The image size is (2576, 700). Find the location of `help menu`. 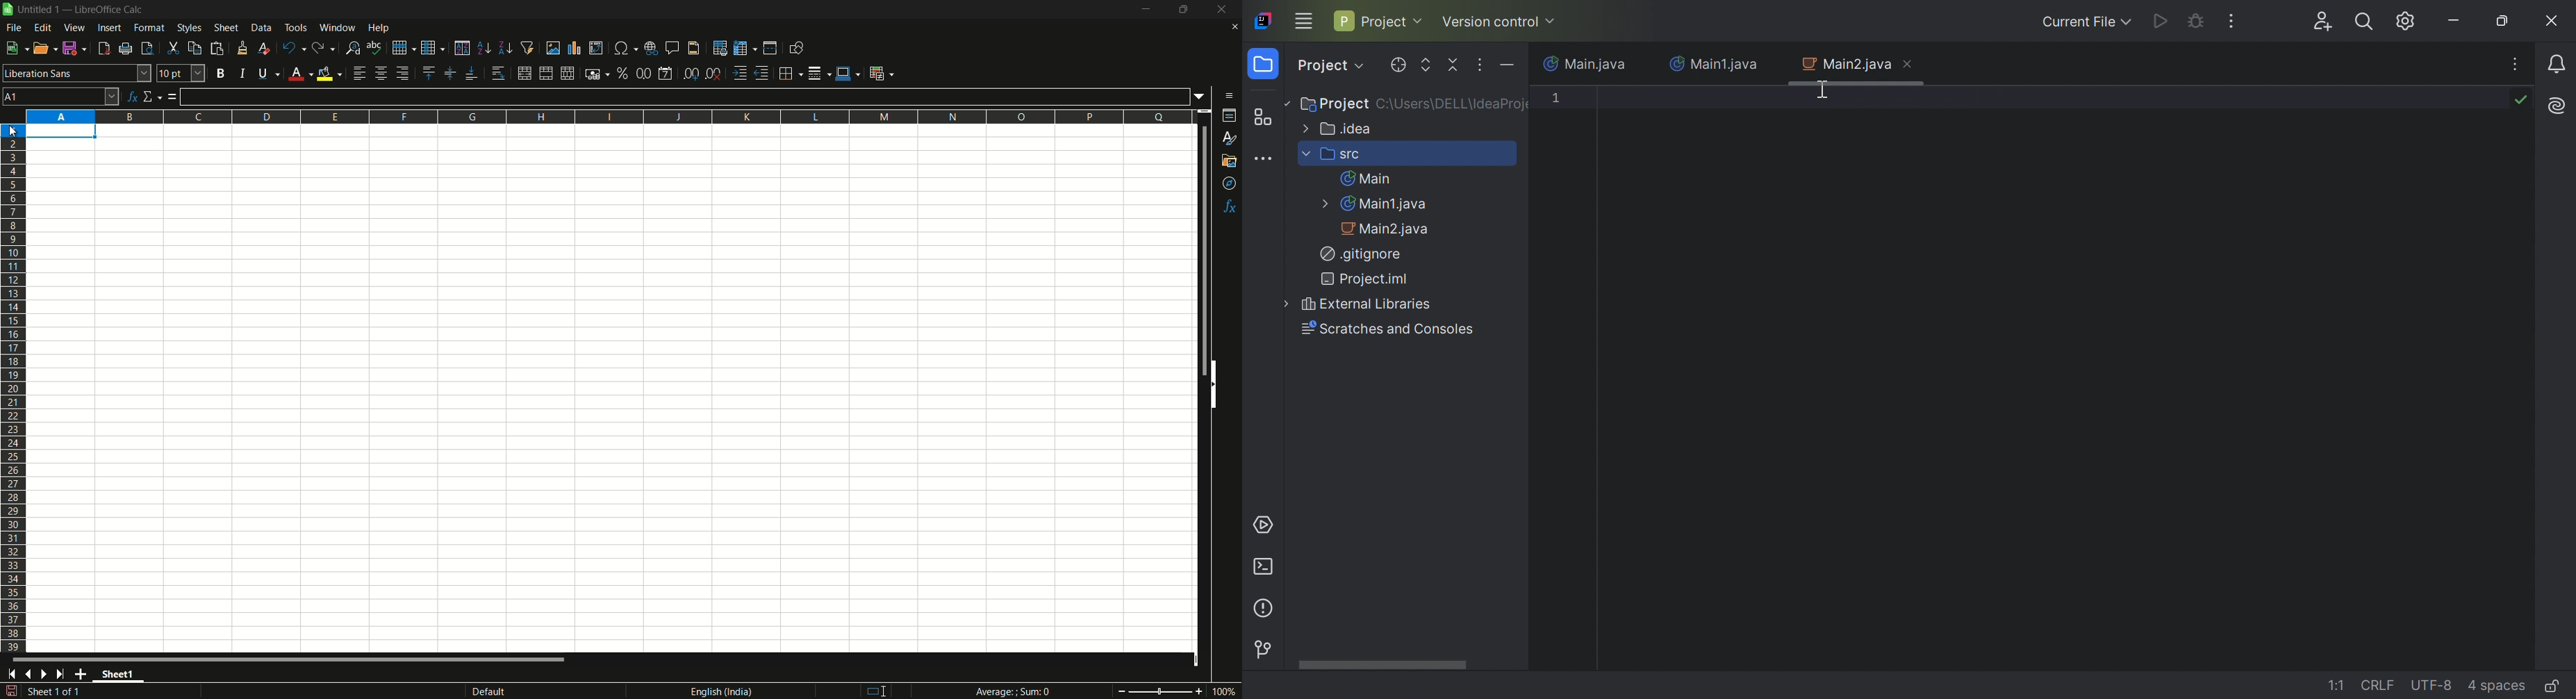

help menu is located at coordinates (380, 28).